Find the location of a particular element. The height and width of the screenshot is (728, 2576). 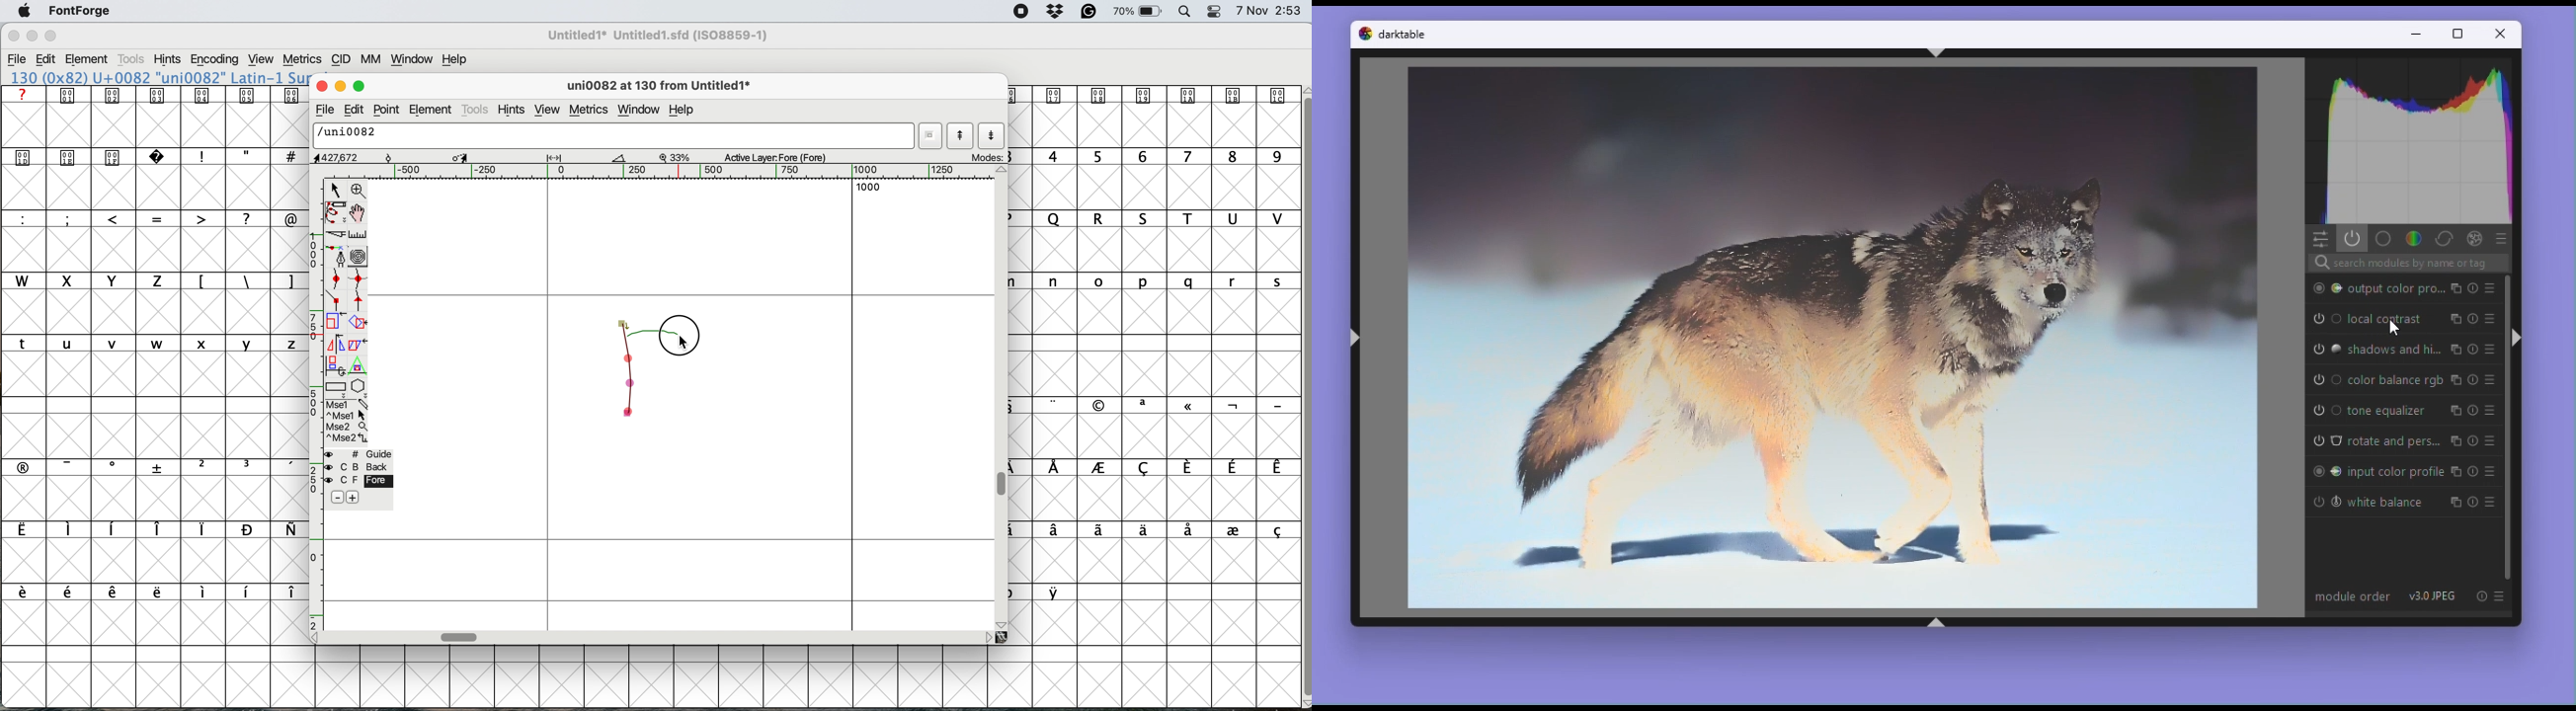

Vertical scrollbar is located at coordinates (2505, 428).